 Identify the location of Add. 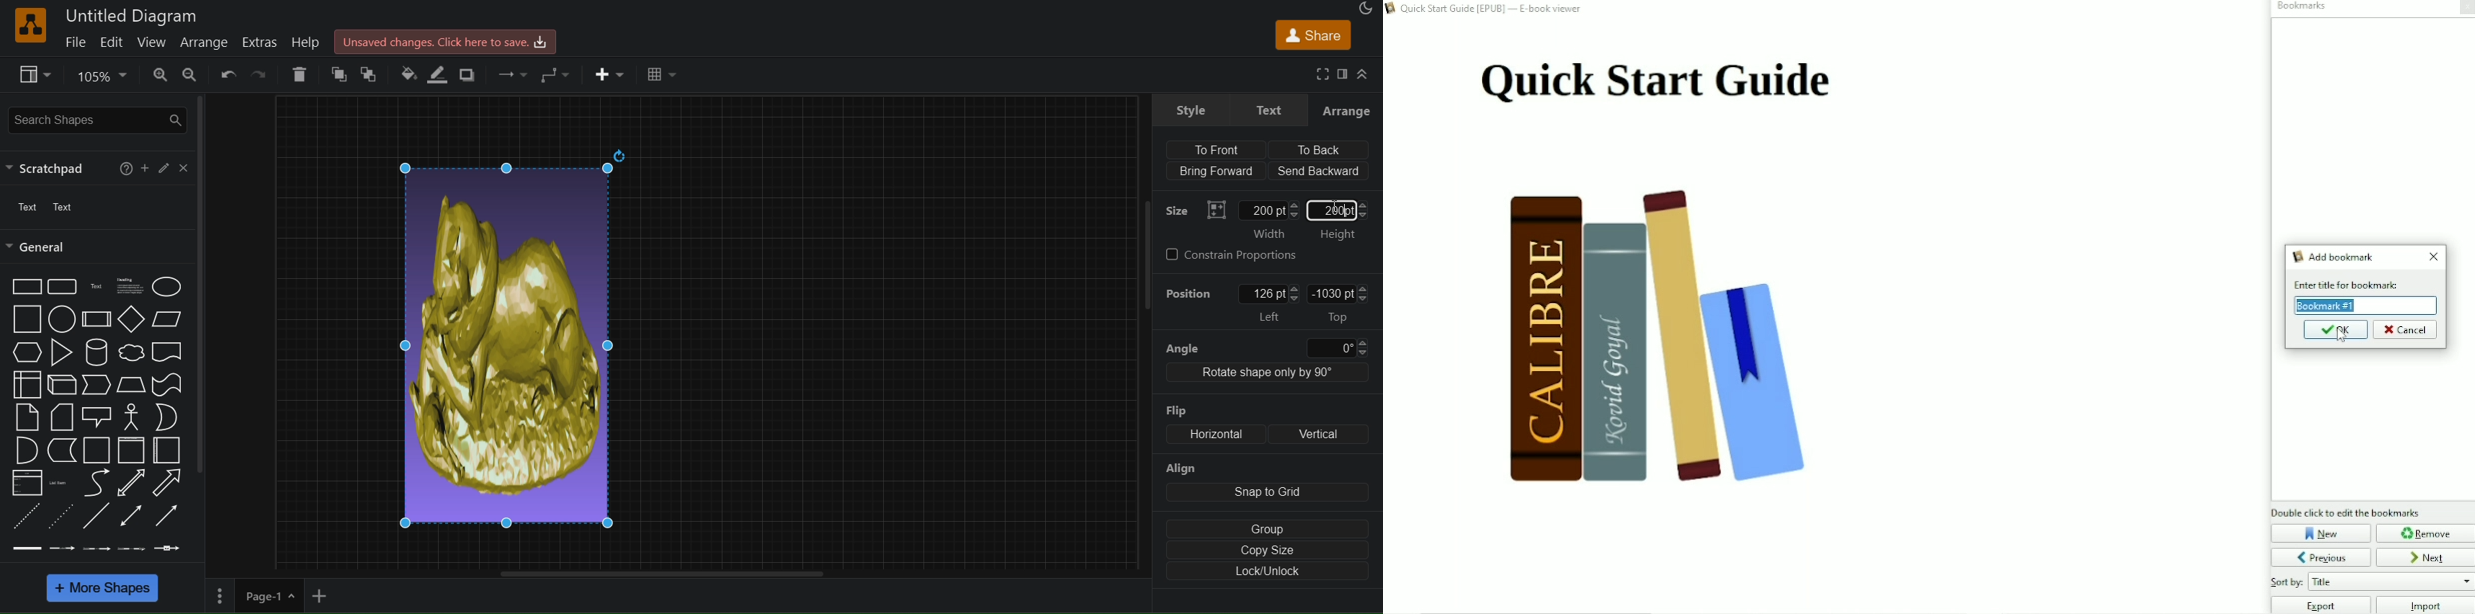
(143, 169).